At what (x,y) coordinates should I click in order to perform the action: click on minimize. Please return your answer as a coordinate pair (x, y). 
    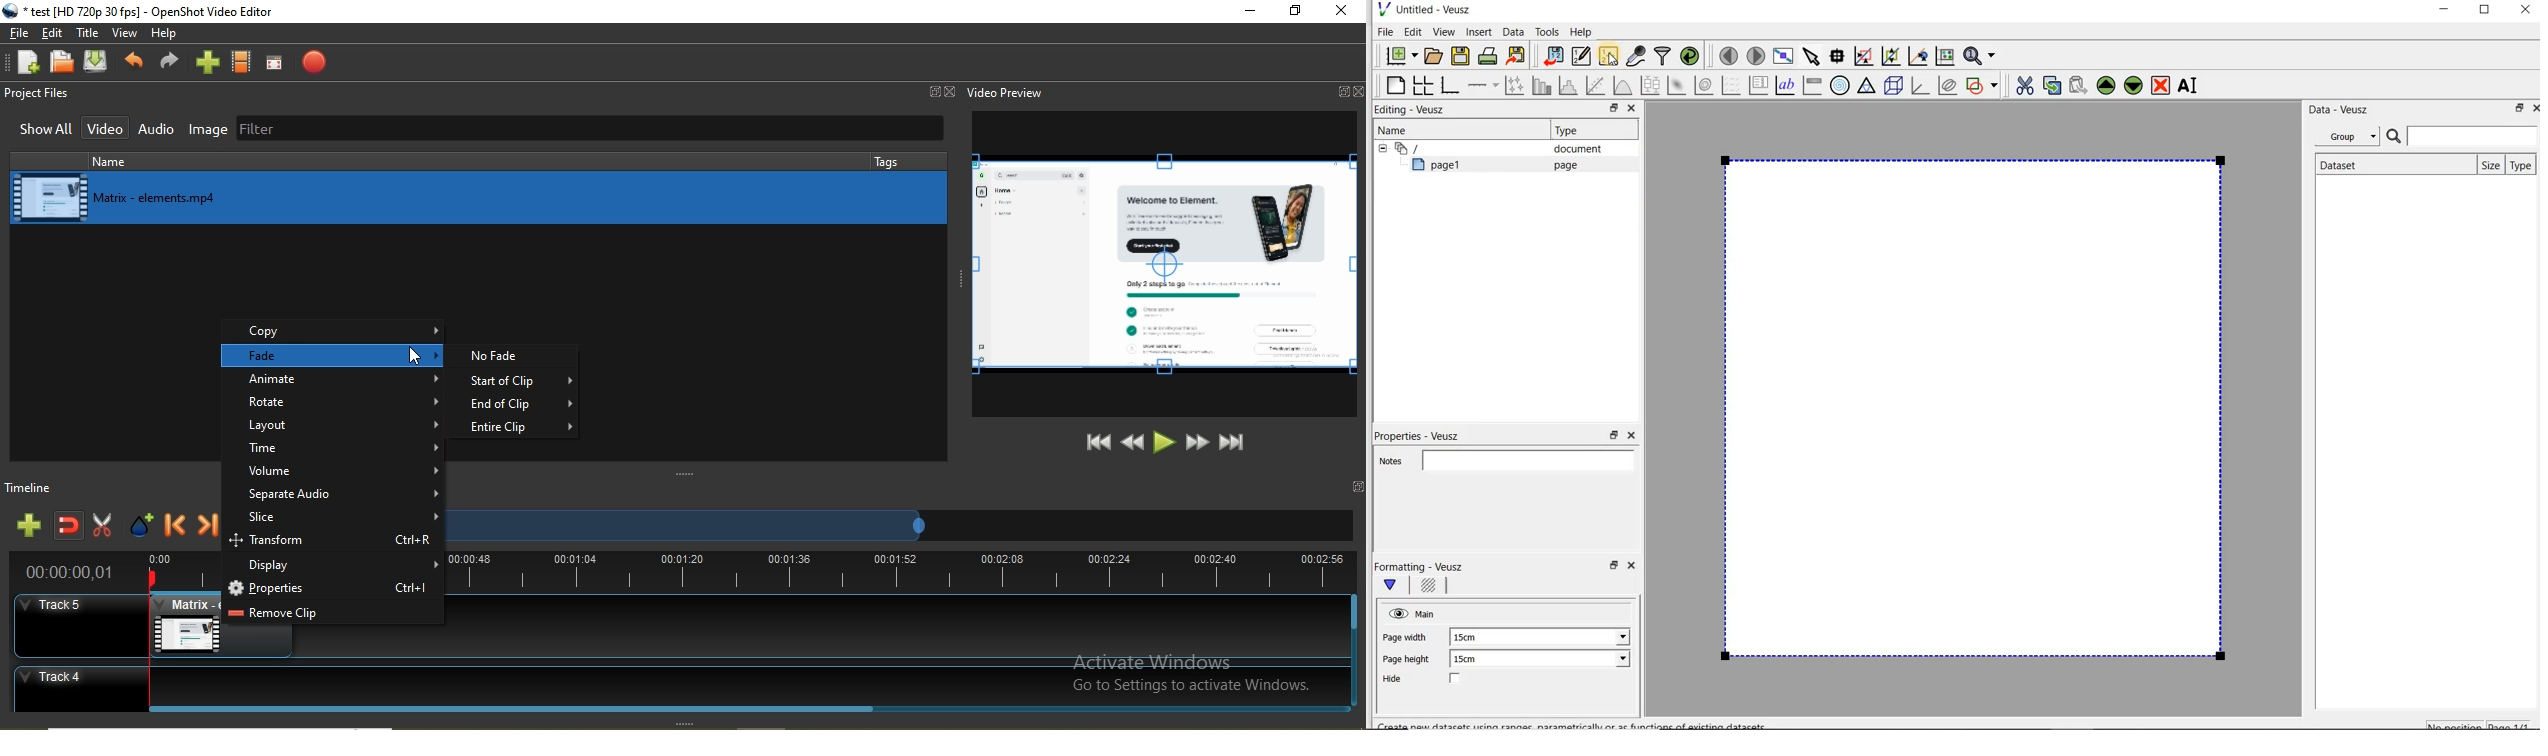
    Looking at the image, I should click on (2444, 11).